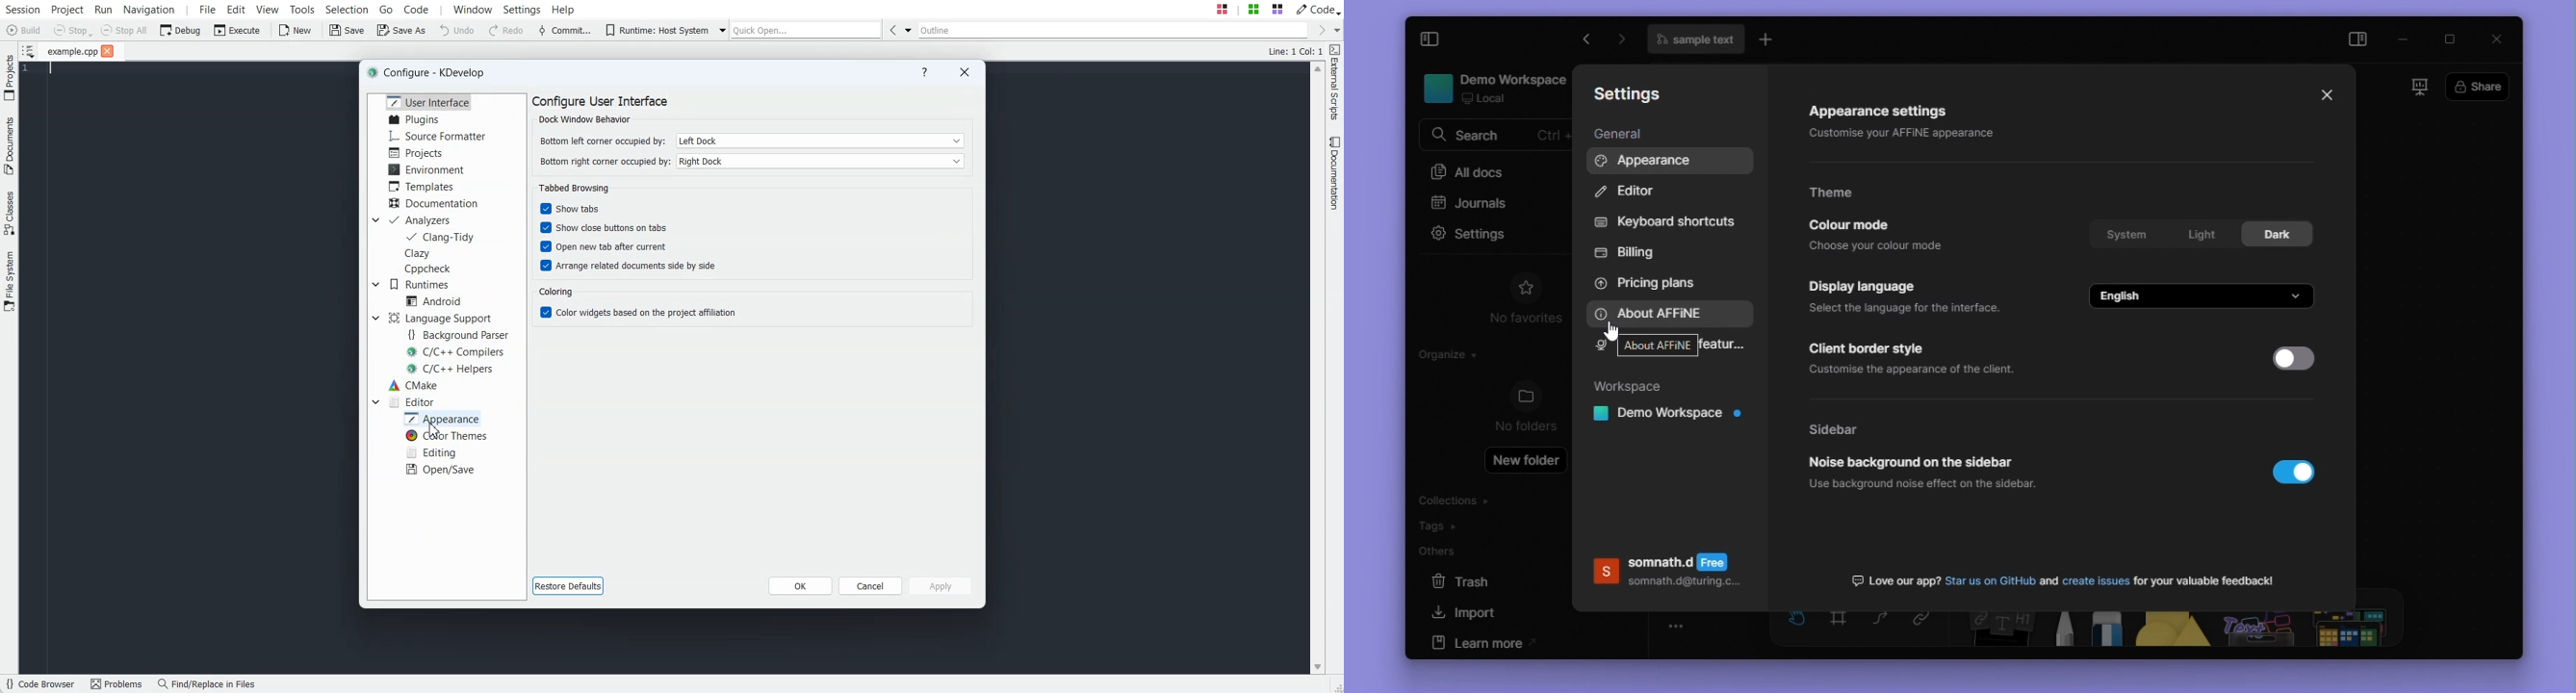 The height and width of the screenshot is (700, 2576). What do you see at coordinates (1863, 427) in the screenshot?
I see `Sidebar` at bounding box center [1863, 427].